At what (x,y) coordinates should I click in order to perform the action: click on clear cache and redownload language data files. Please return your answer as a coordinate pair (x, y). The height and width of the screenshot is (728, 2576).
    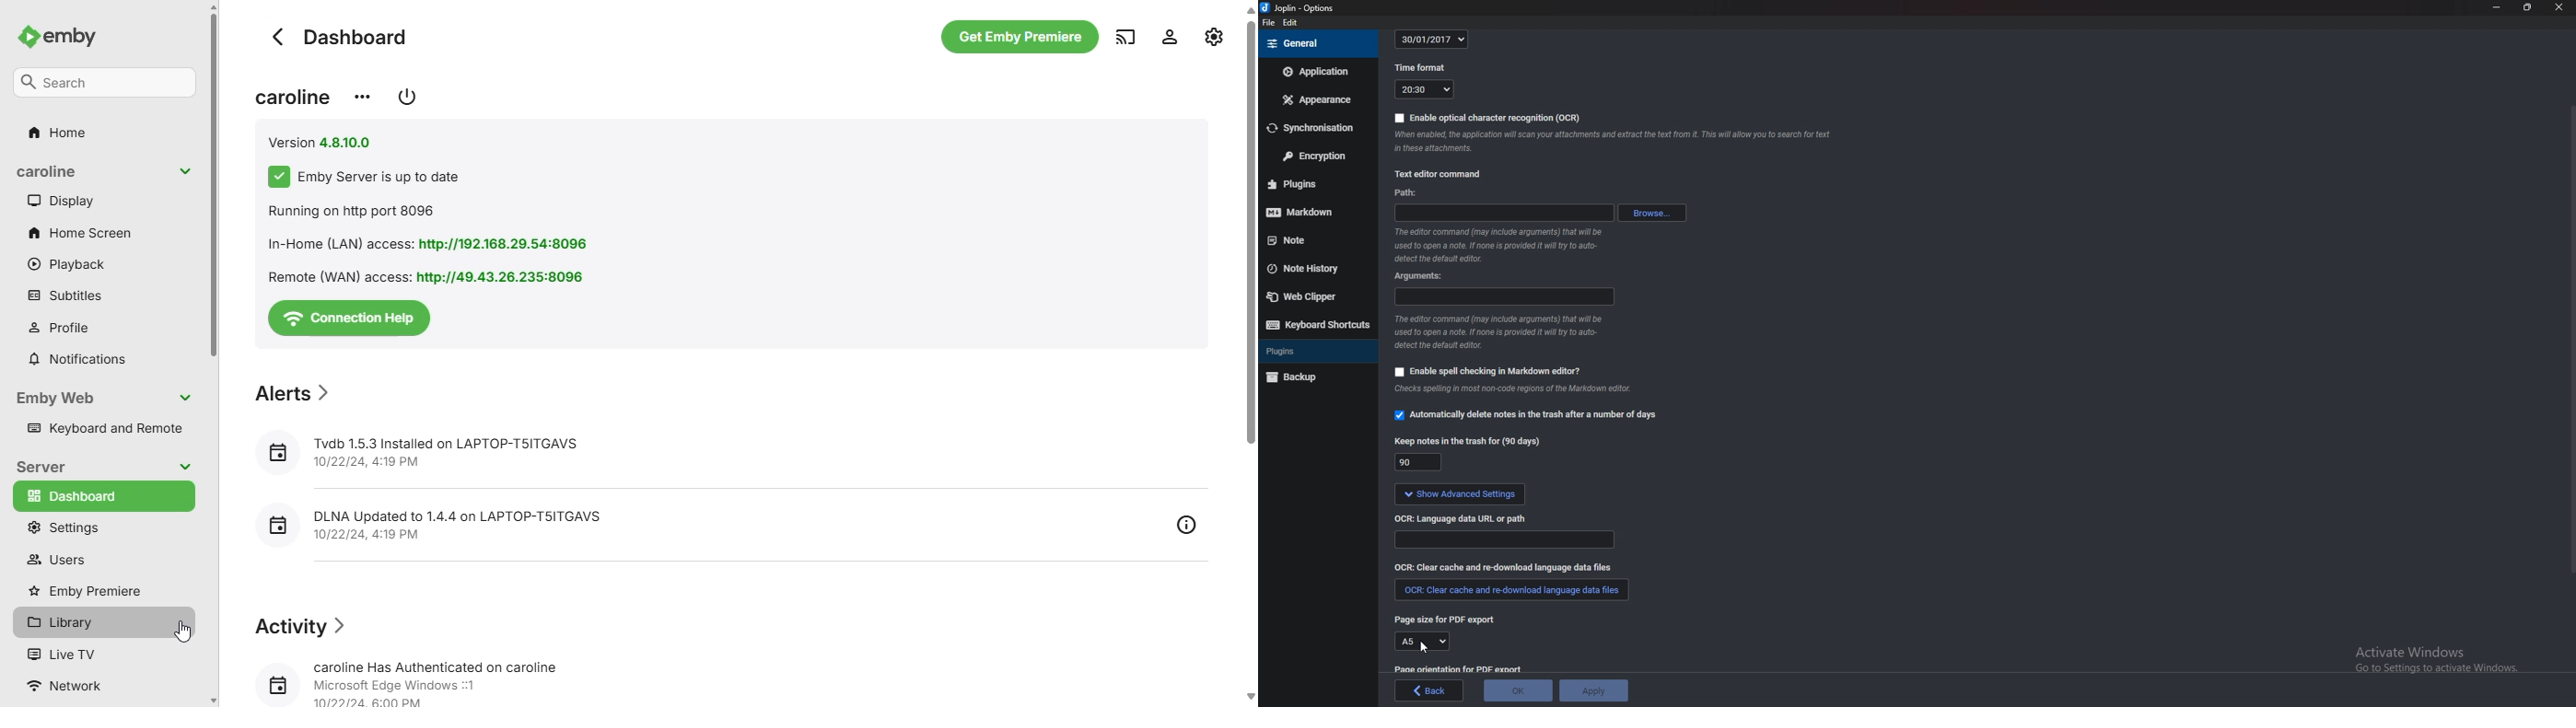
    Looking at the image, I should click on (1509, 593).